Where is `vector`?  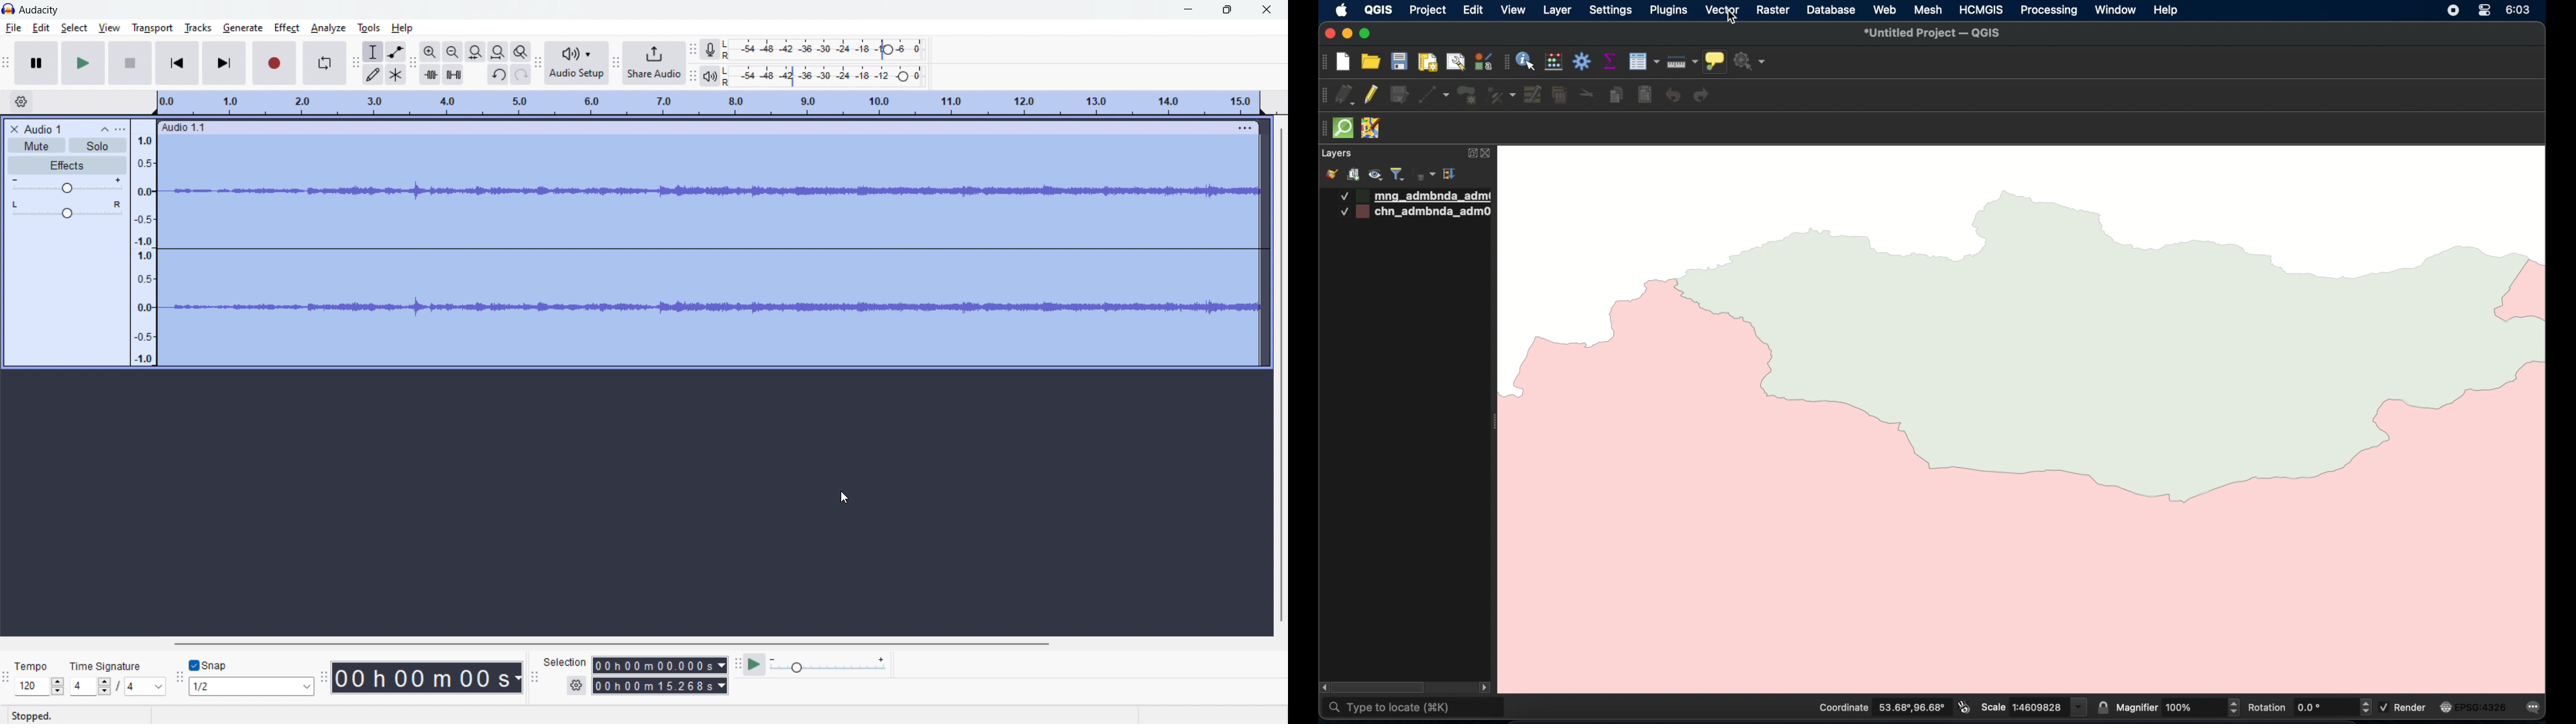
vector is located at coordinates (1722, 11).